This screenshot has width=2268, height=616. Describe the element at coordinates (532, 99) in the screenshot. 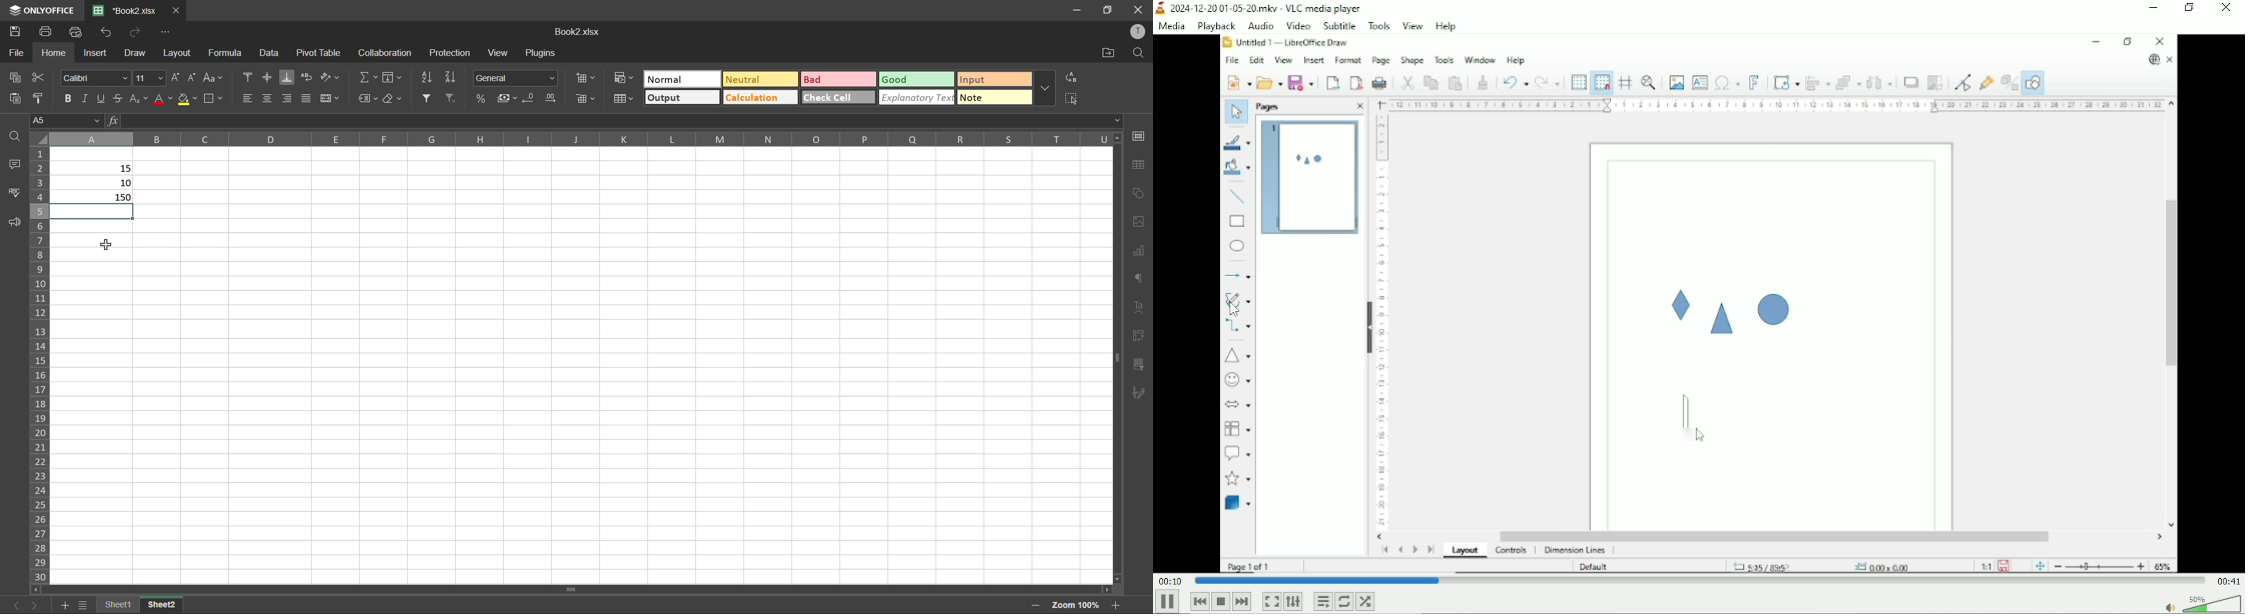

I see `decrease decimal` at that location.